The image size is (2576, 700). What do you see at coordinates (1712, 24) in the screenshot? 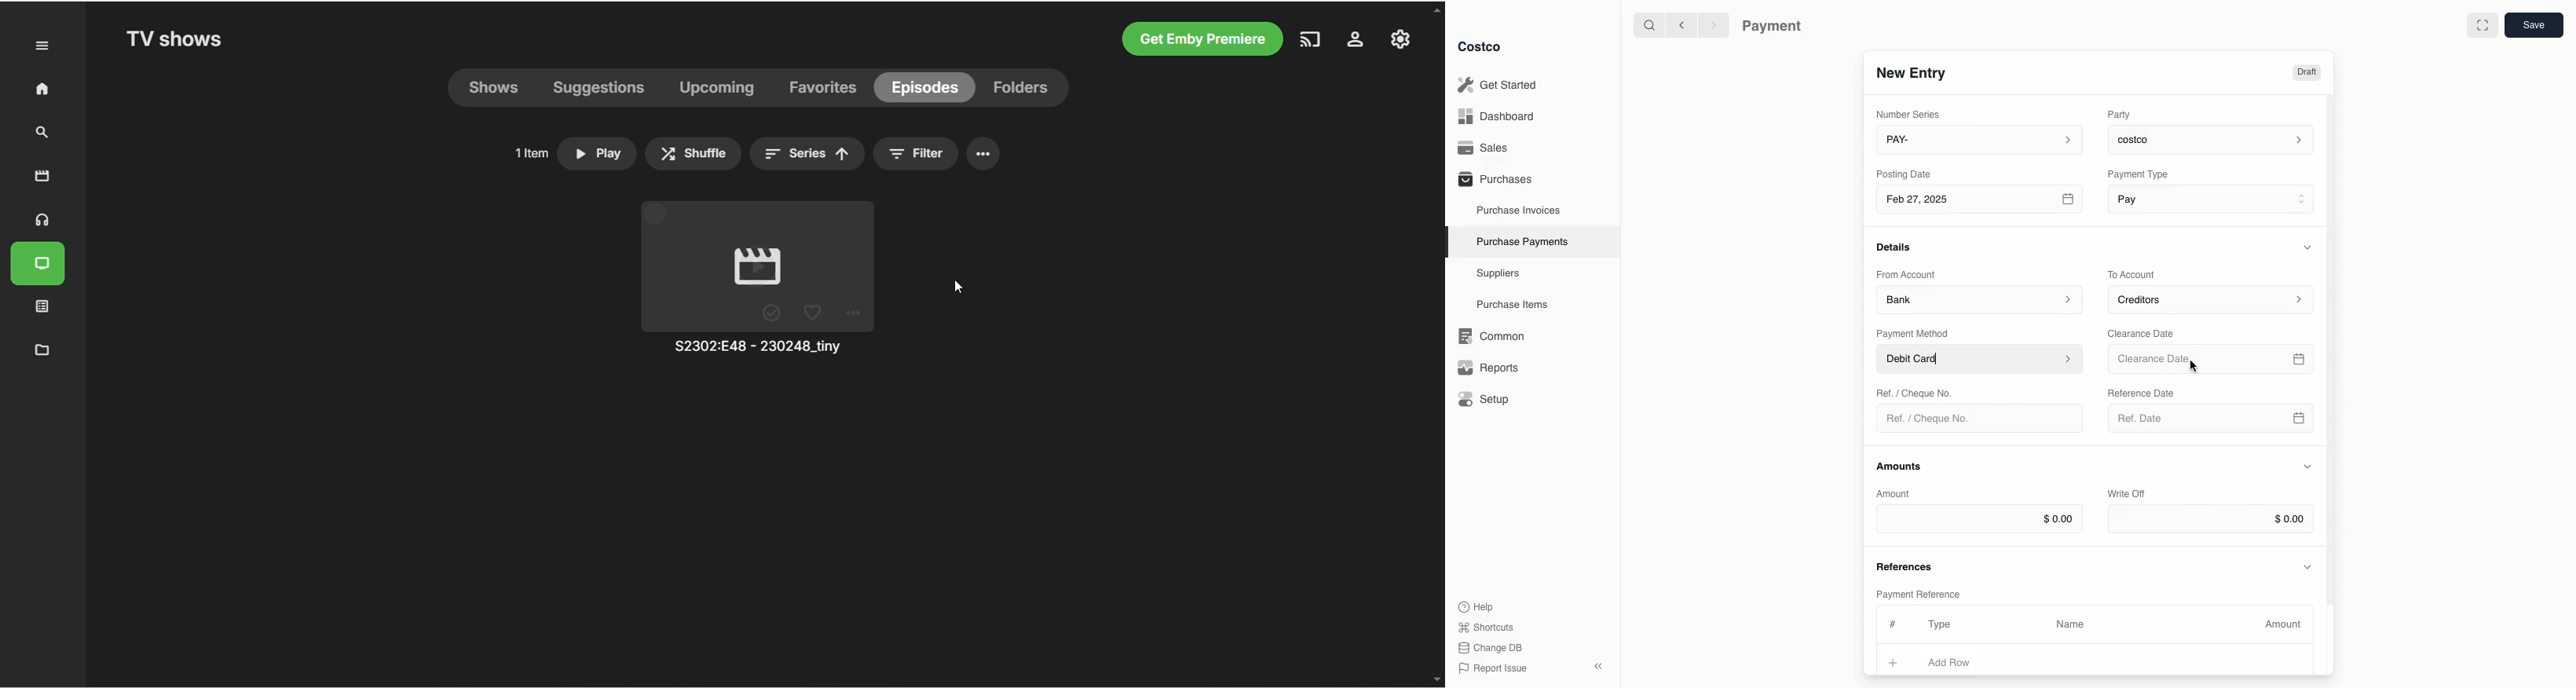
I see `Forward` at bounding box center [1712, 24].